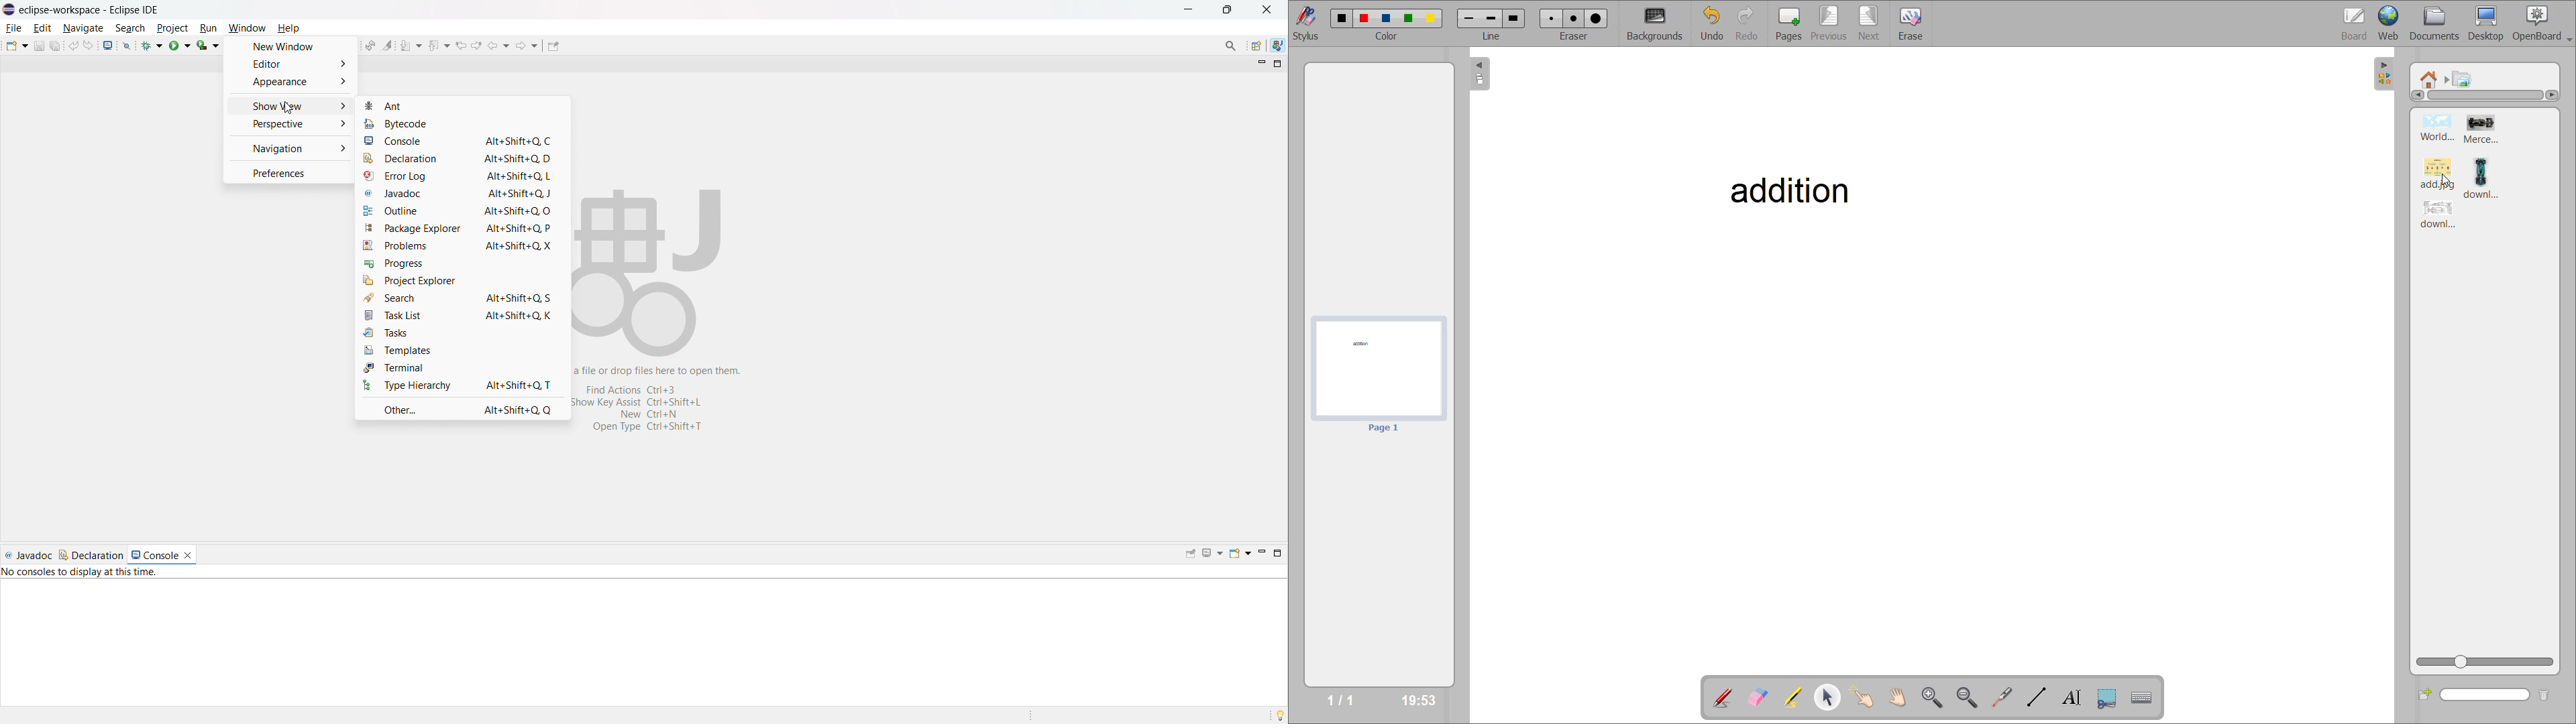 The width and height of the screenshot is (2576, 728). I want to click on error log, so click(462, 175).